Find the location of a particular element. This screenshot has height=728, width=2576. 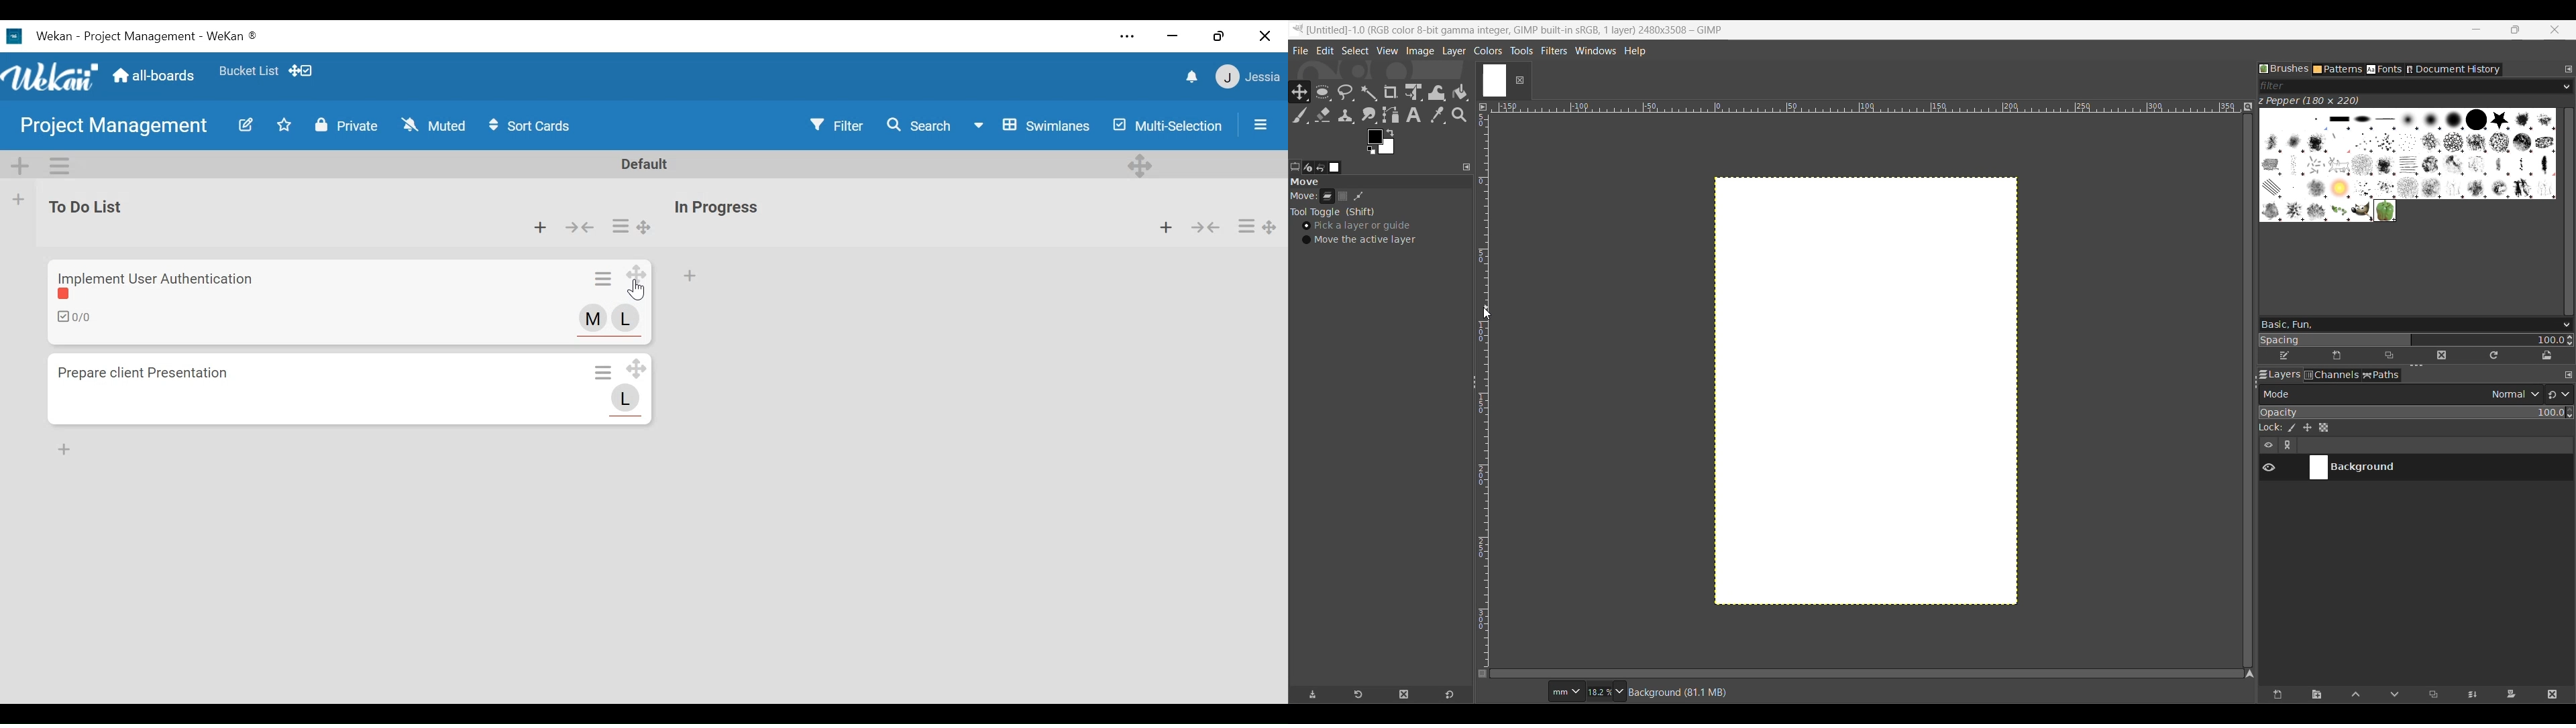

Checklist is located at coordinates (74, 316).